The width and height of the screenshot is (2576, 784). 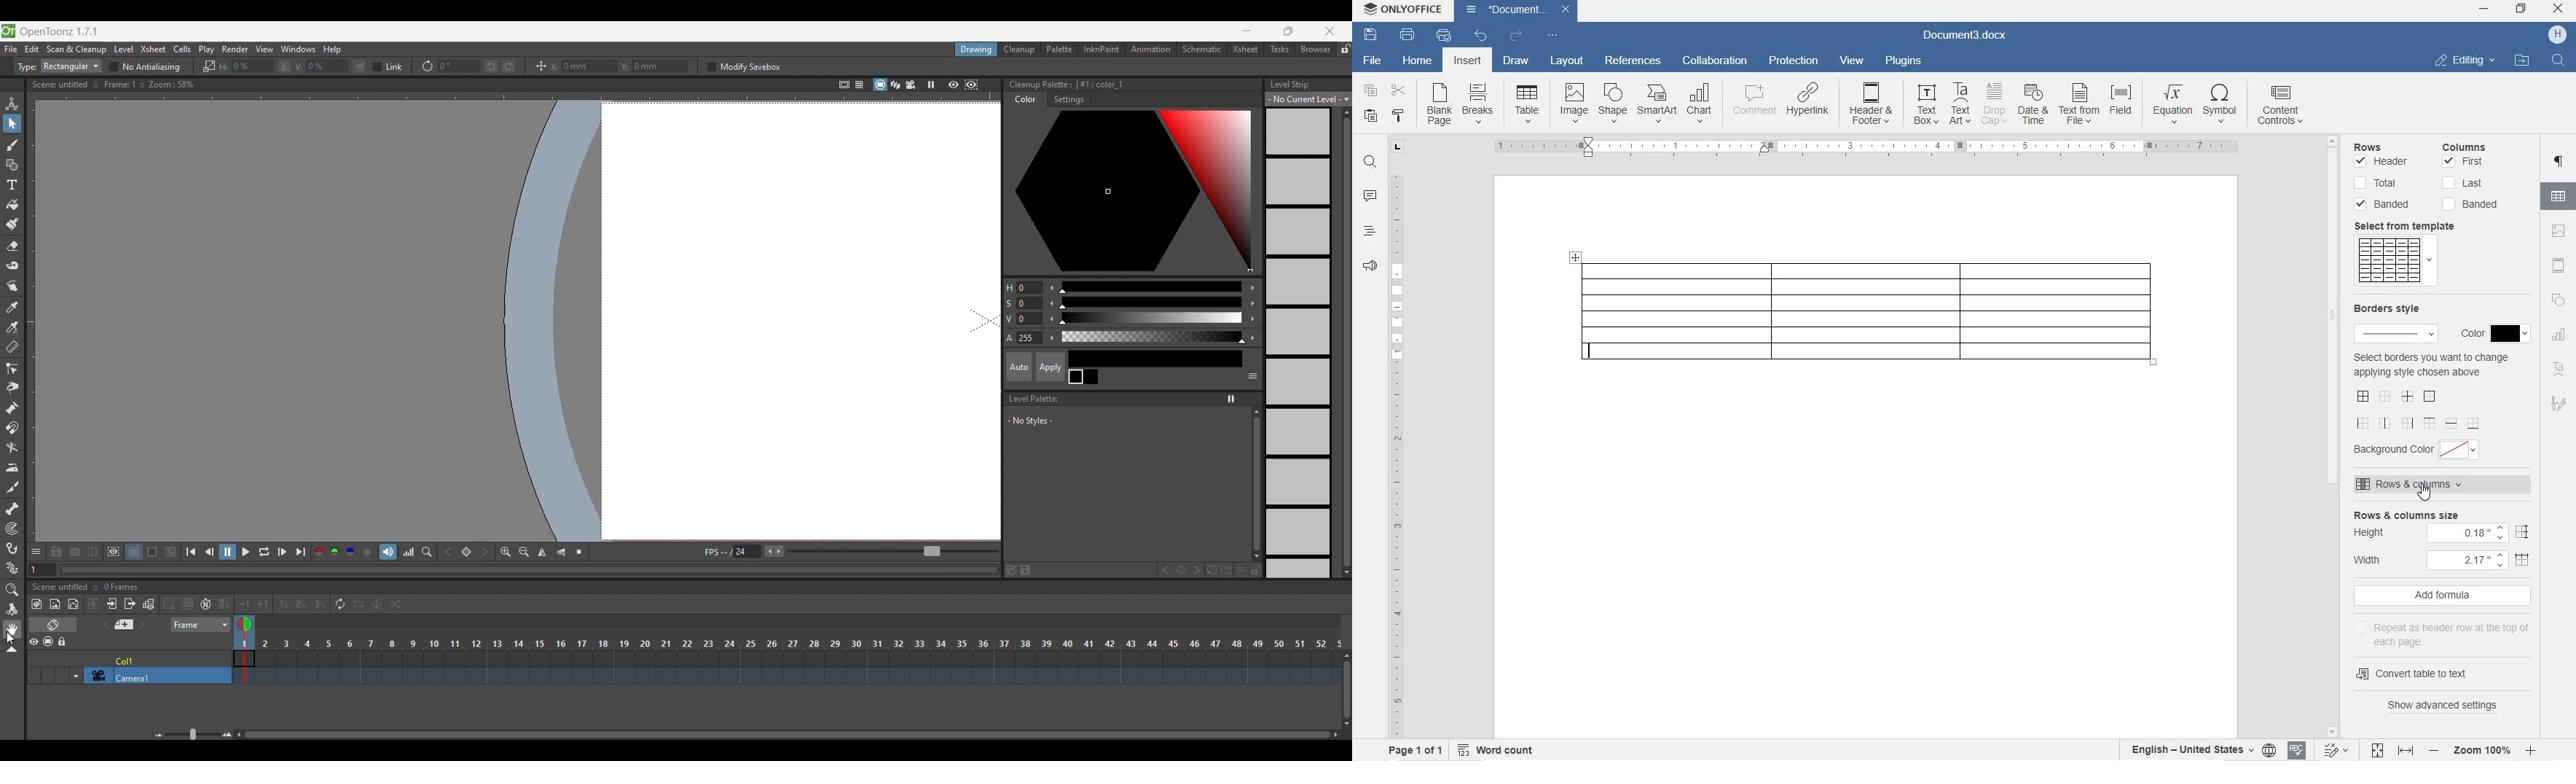 I want to click on Quick vertical slide to the top, so click(x=1256, y=411).